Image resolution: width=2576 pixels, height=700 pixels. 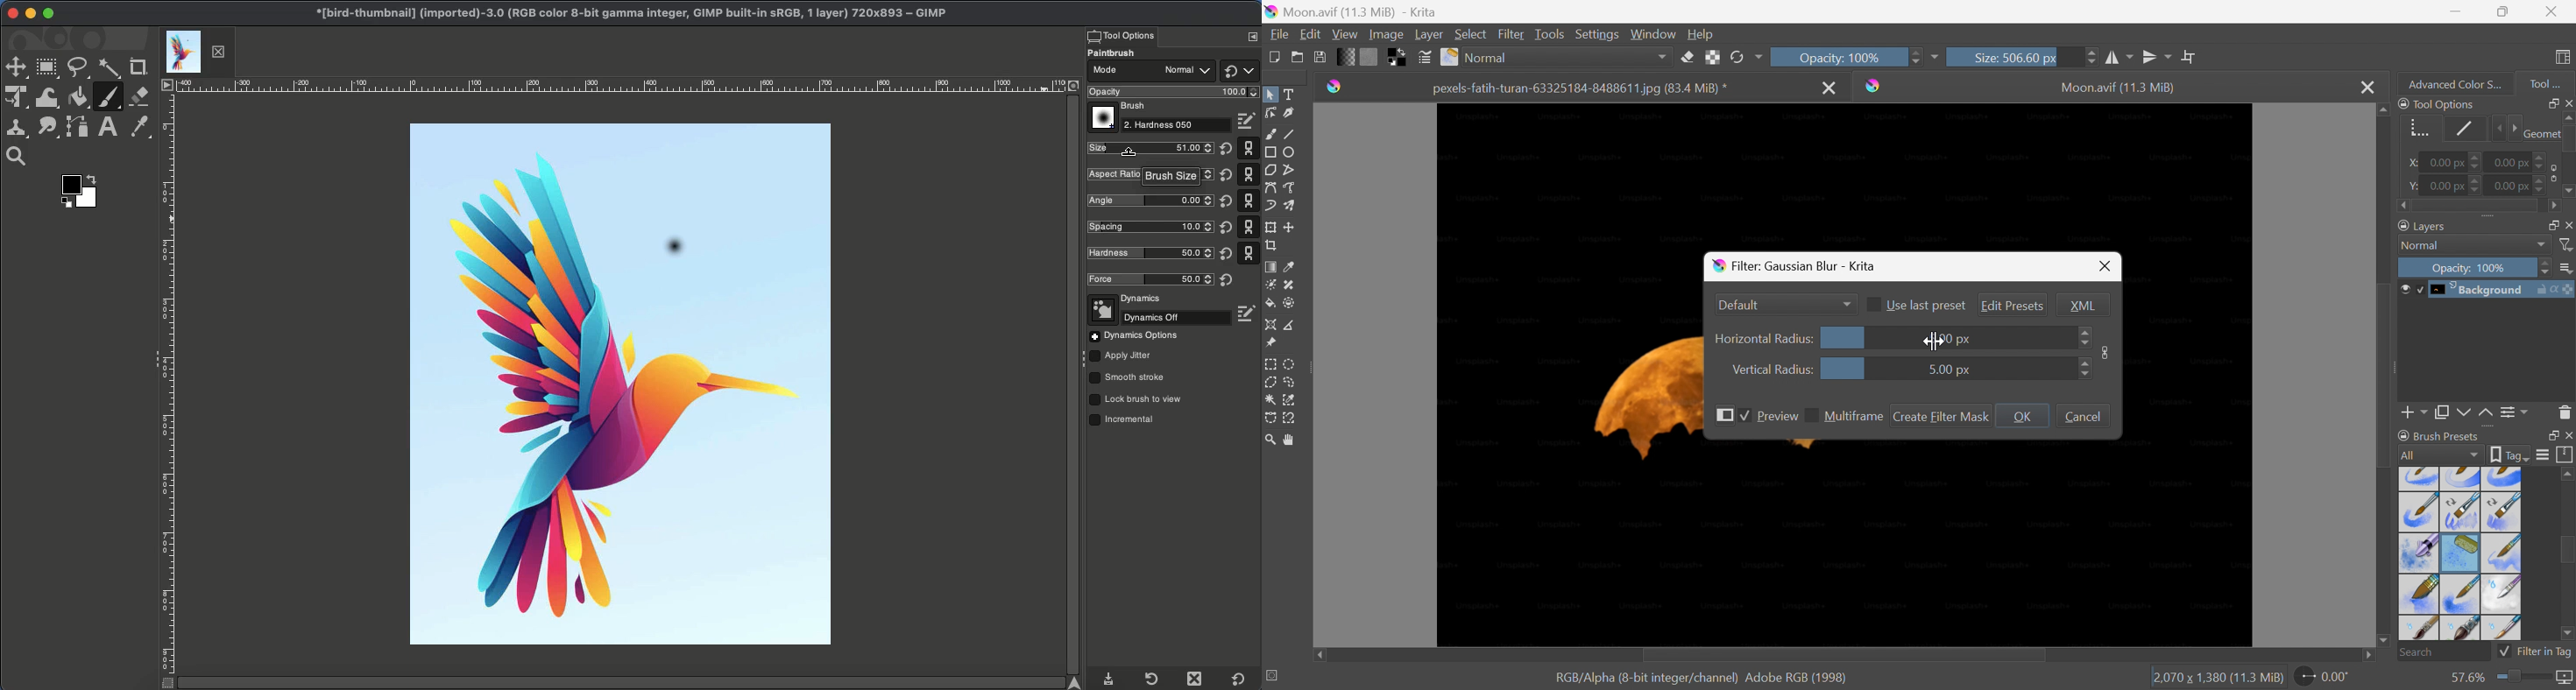 I want to click on Duplicate layer or mask down, so click(x=2442, y=415).